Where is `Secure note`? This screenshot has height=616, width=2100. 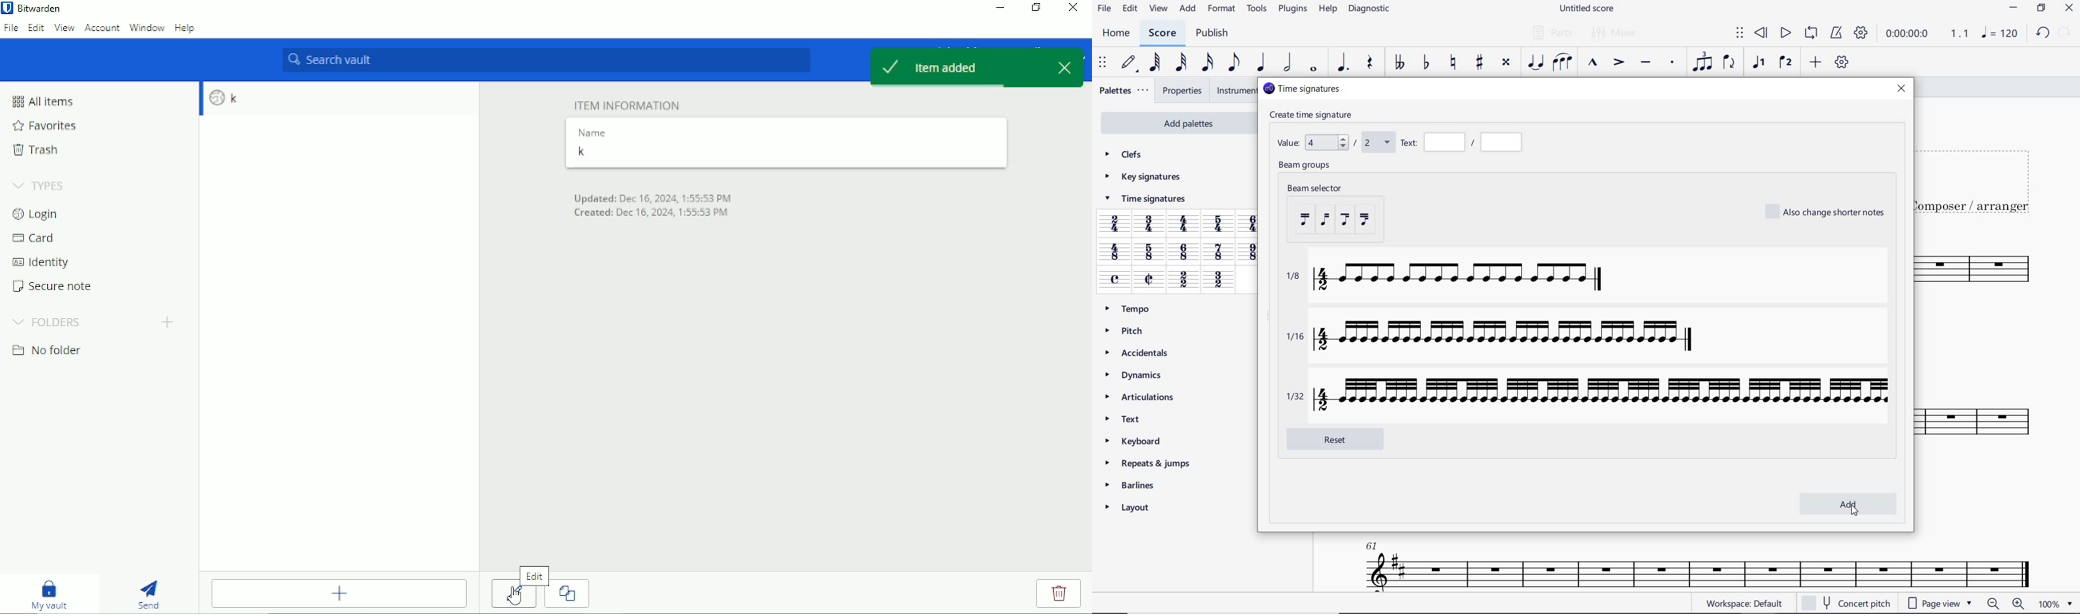
Secure note is located at coordinates (53, 286).